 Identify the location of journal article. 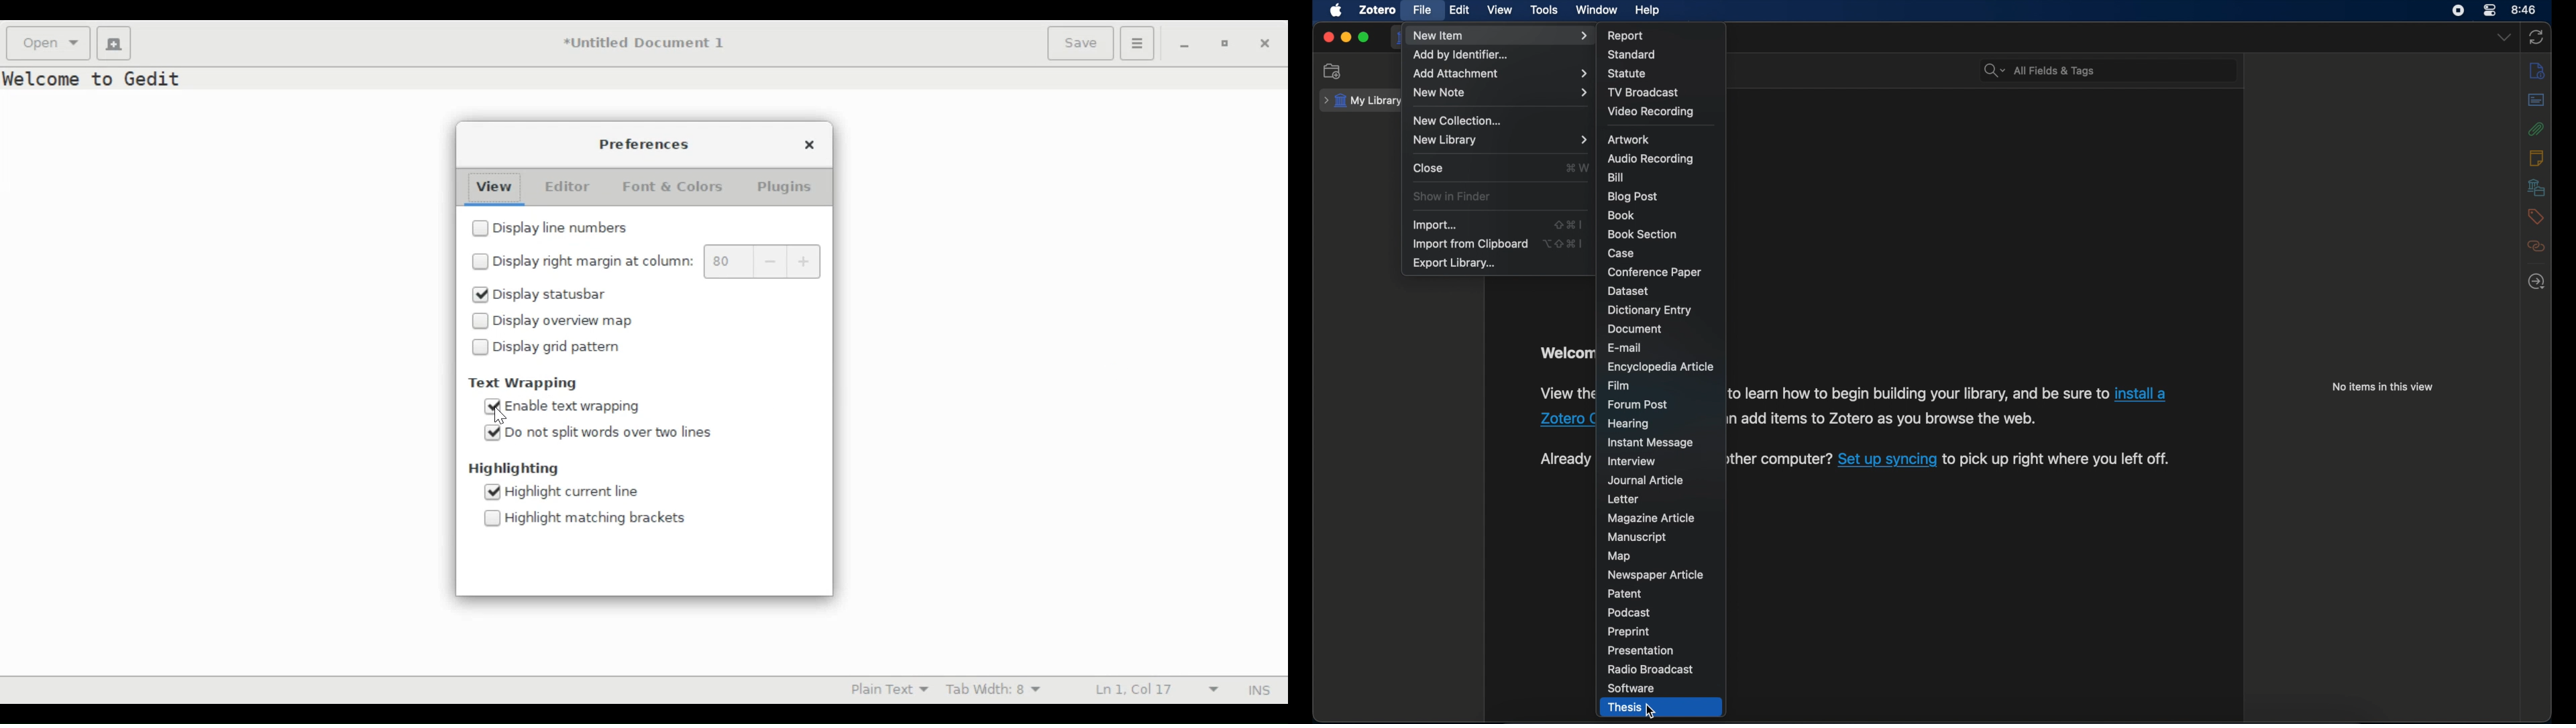
(1648, 481).